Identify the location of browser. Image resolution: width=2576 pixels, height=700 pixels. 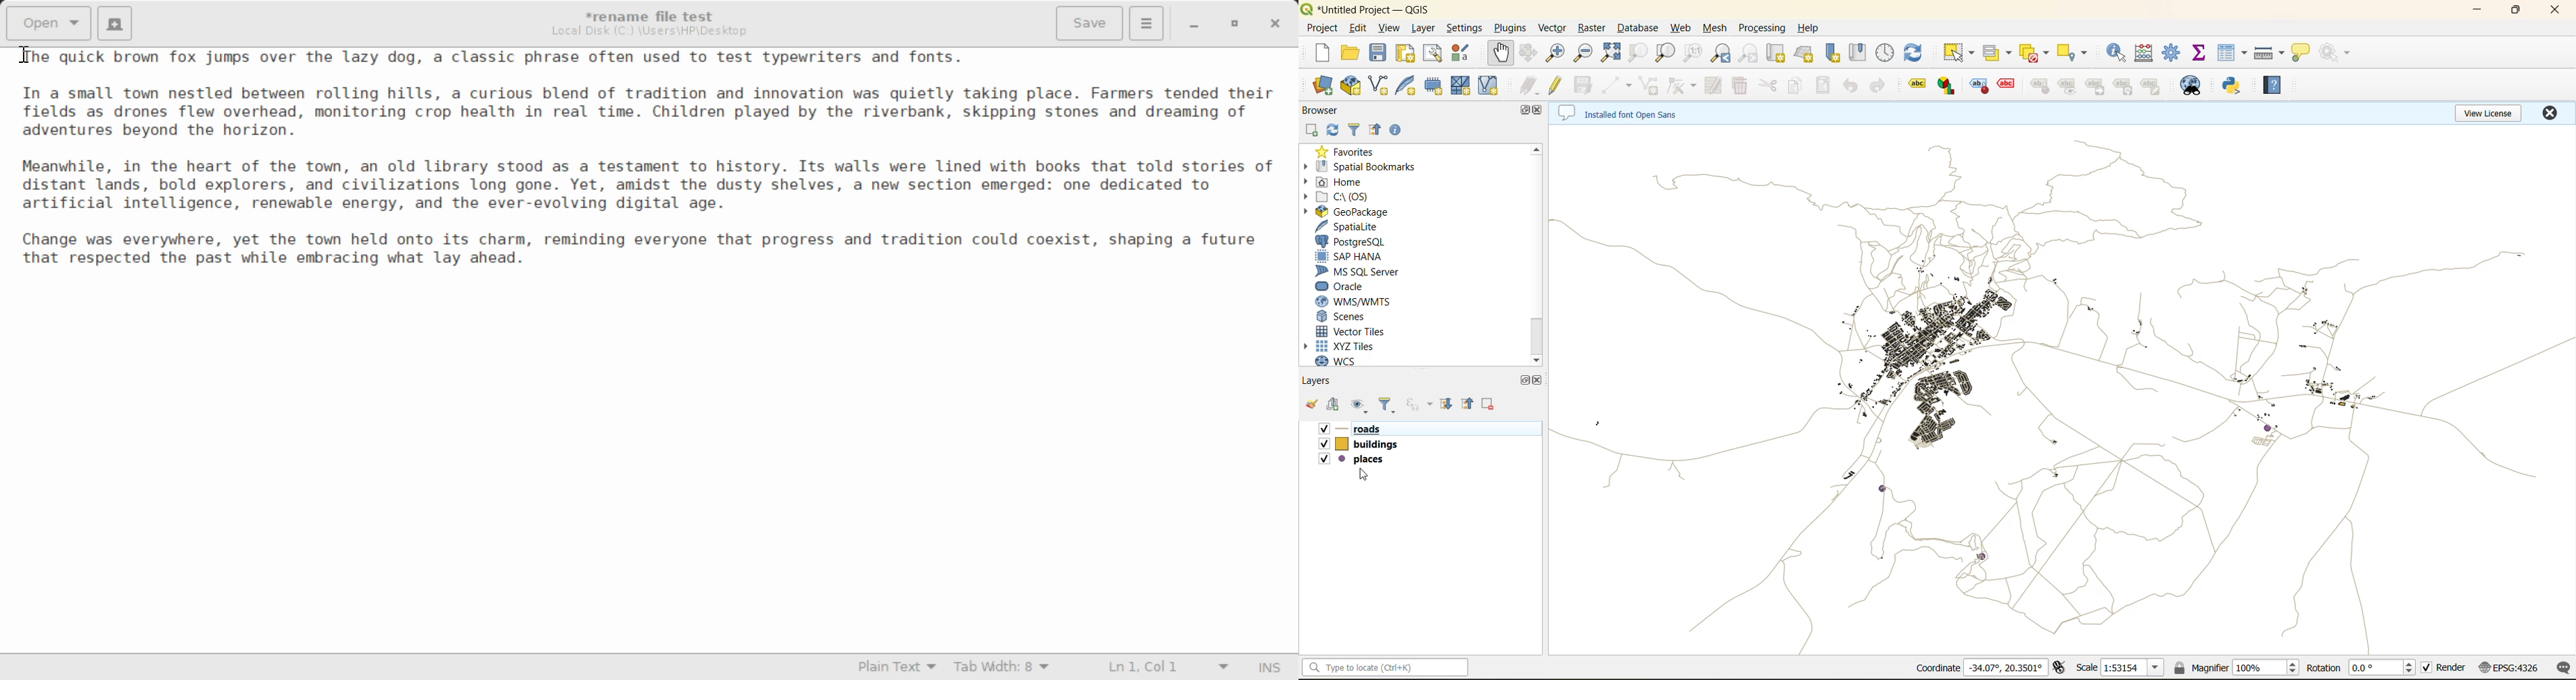
(1330, 111).